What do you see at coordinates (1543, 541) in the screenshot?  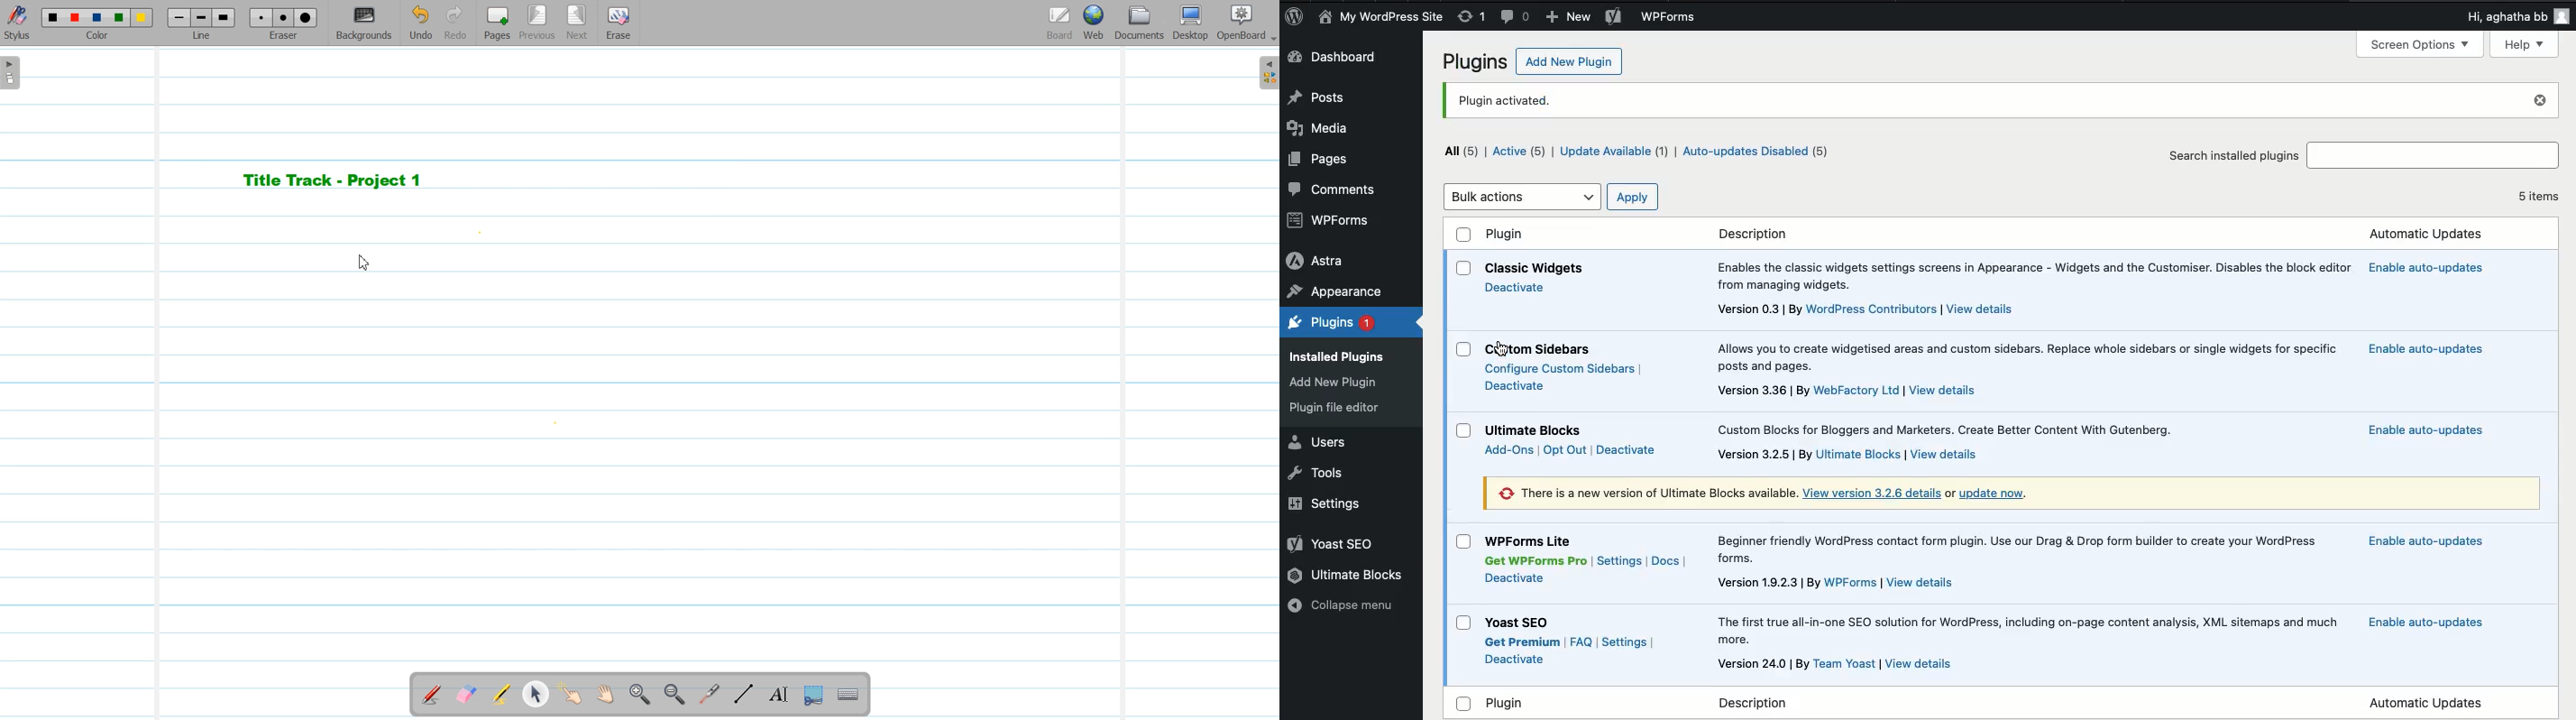 I see `` at bounding box center [1543, 541].